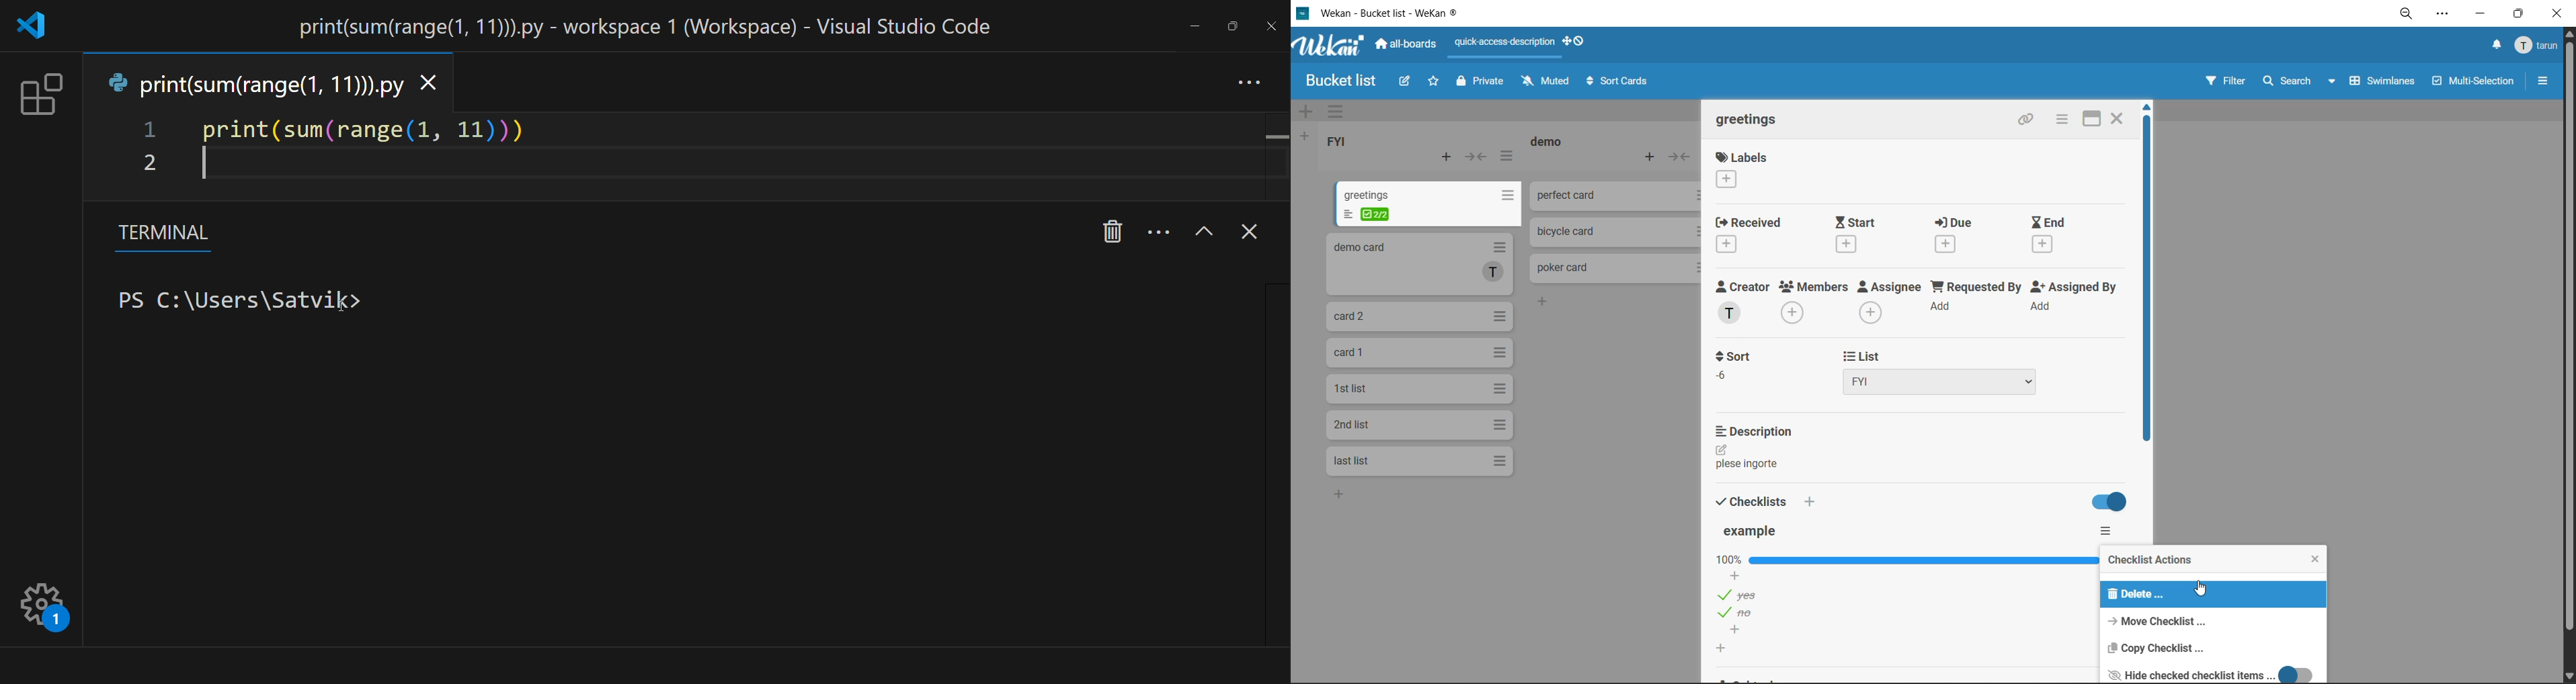 This screenshot has height=700, width=2576. Describe the element at coordinates (2120, 118) in the screenshot. I see `Close` at that location.